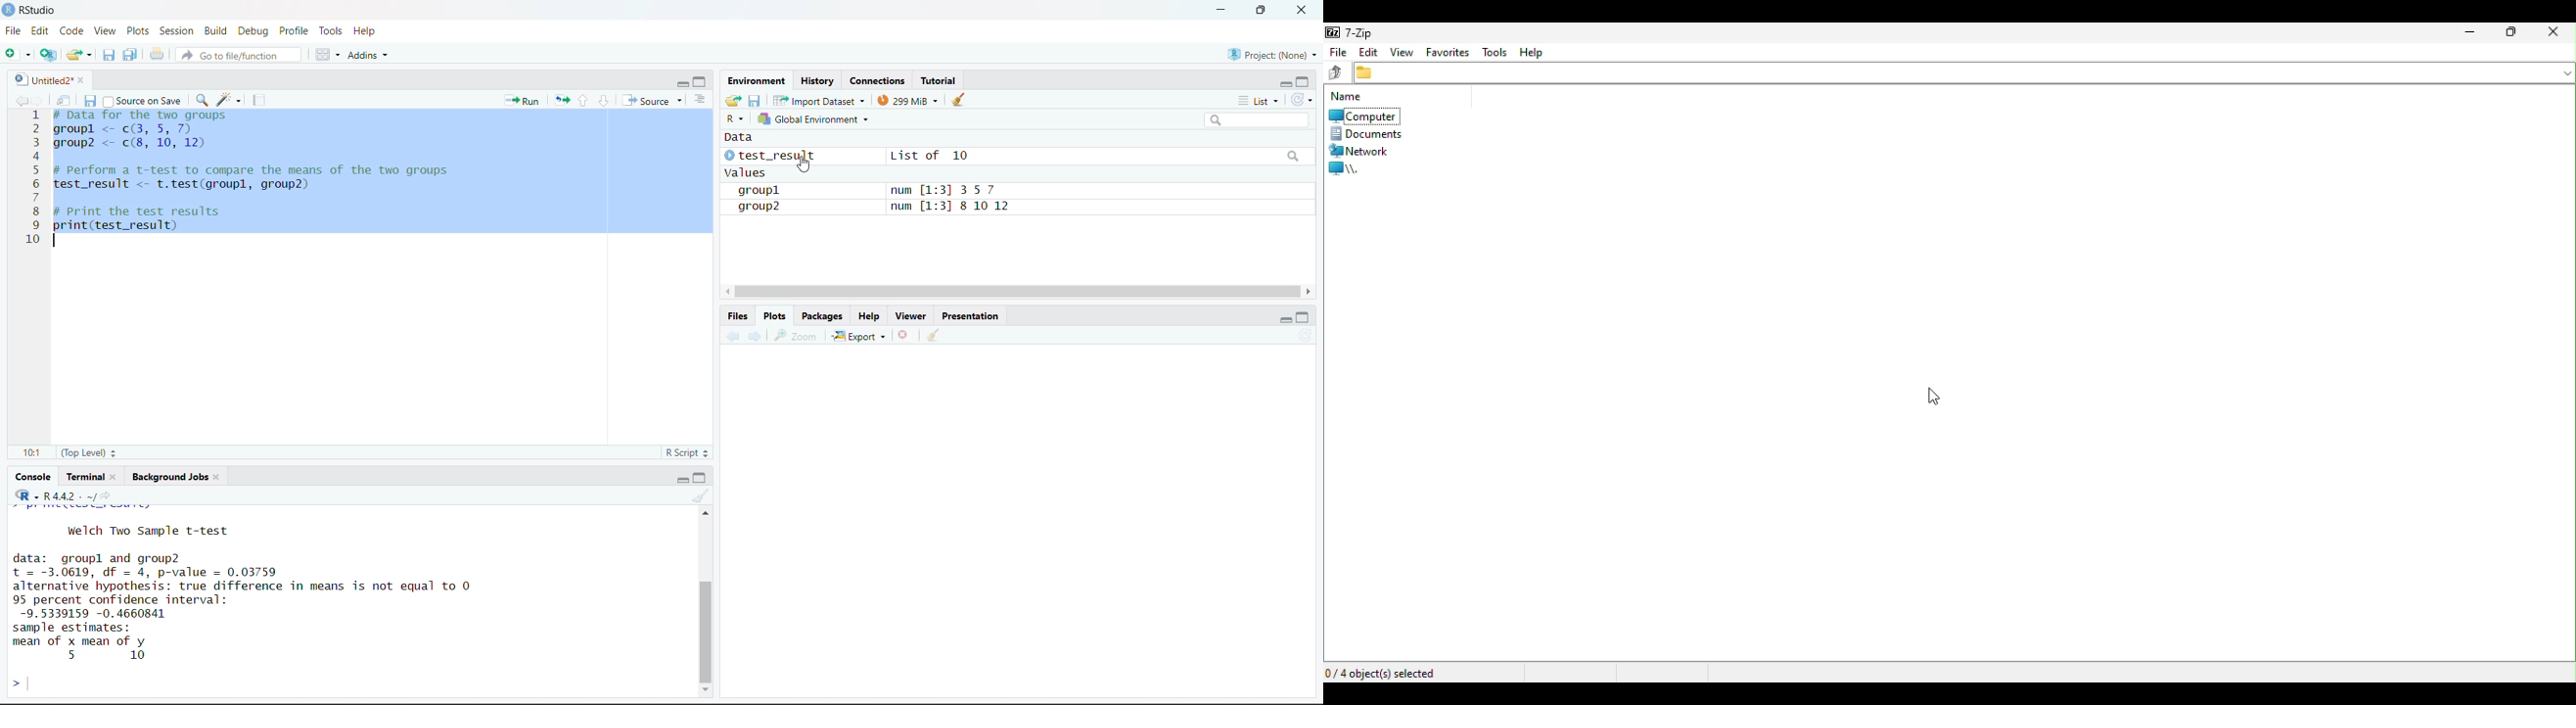 Image resolution: width=2576 pixels, height=728 pixels. Describe the element at coordinates (707, 631) in the screenshot. I see `vertical scroll bar` at that location.